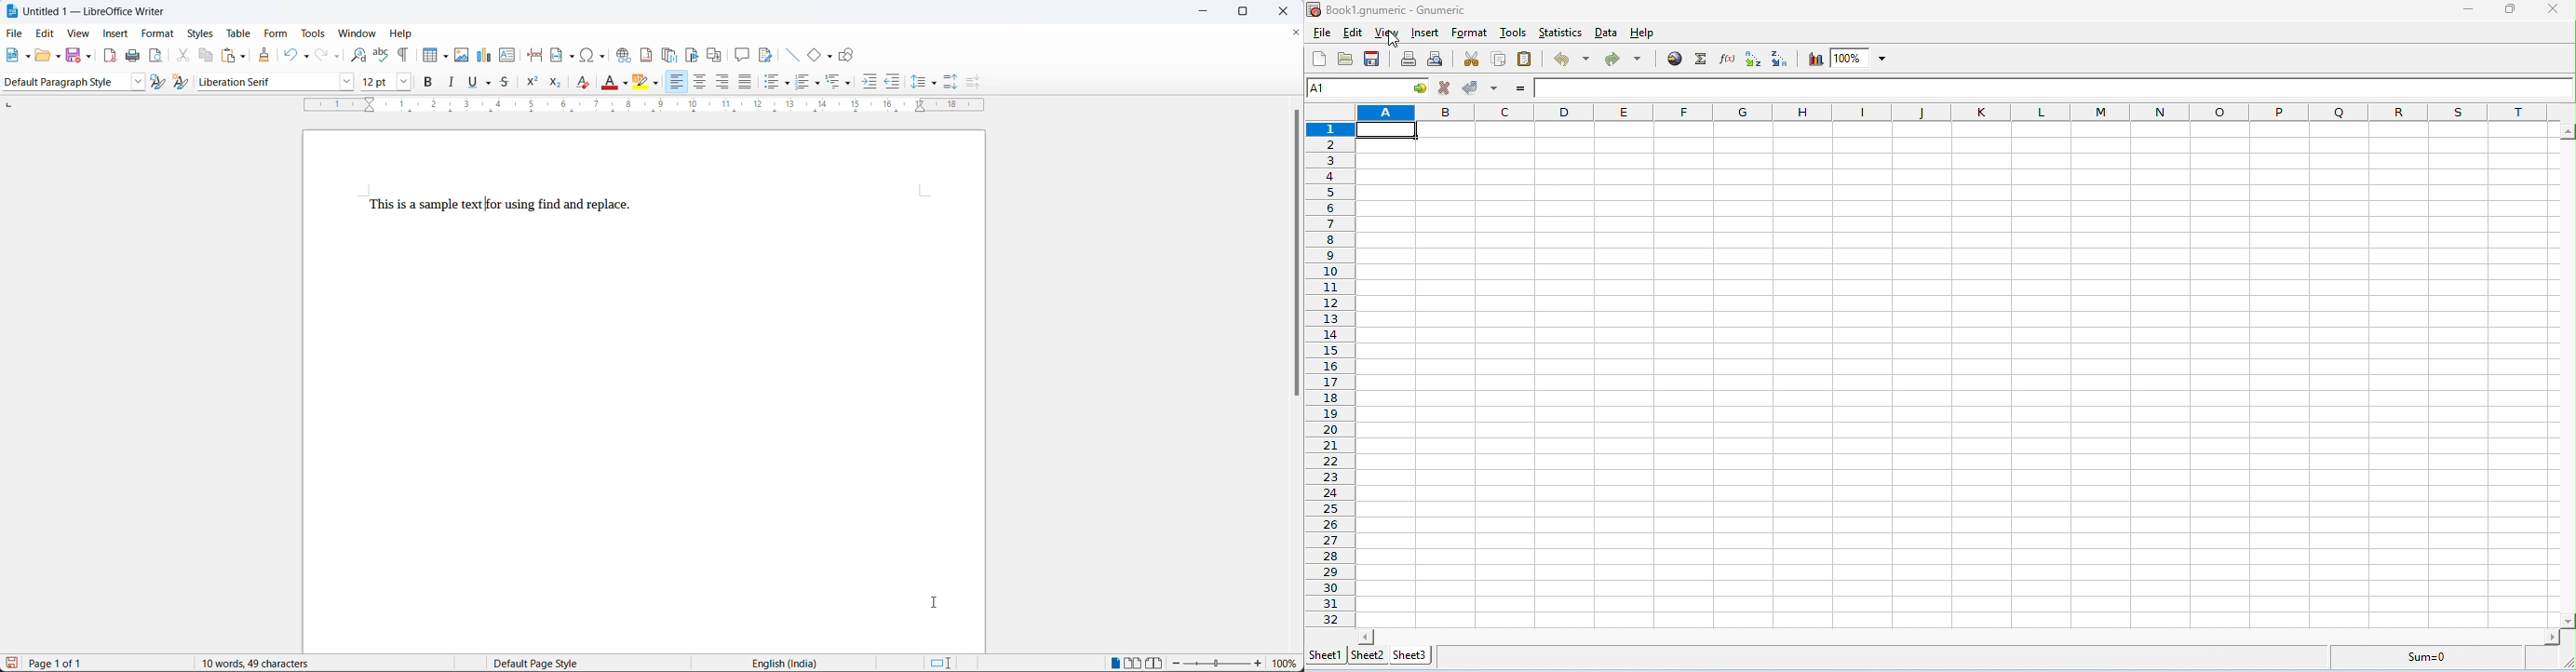 The height and width of the screenshot is (672, 2576). Describe the element at coordinates (626, 84) in the screenshot. I see `font color` at that location.